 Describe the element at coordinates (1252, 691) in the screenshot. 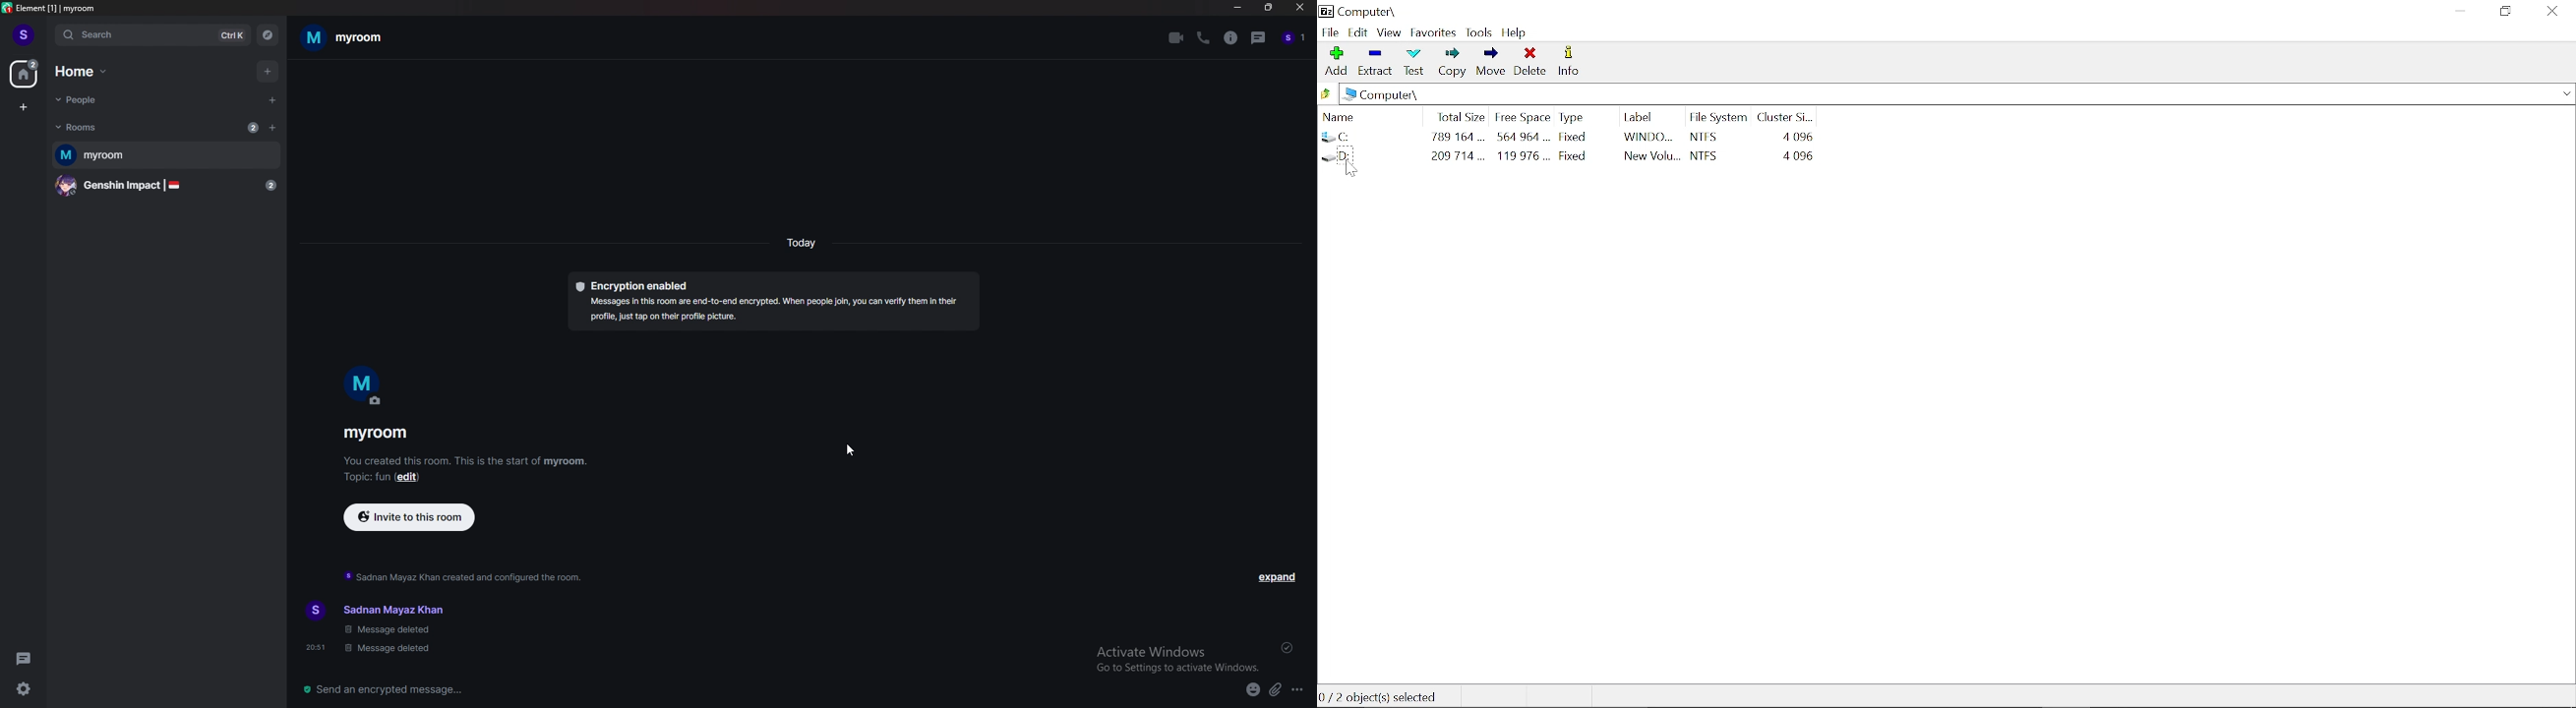

I see `emoji` at that location.